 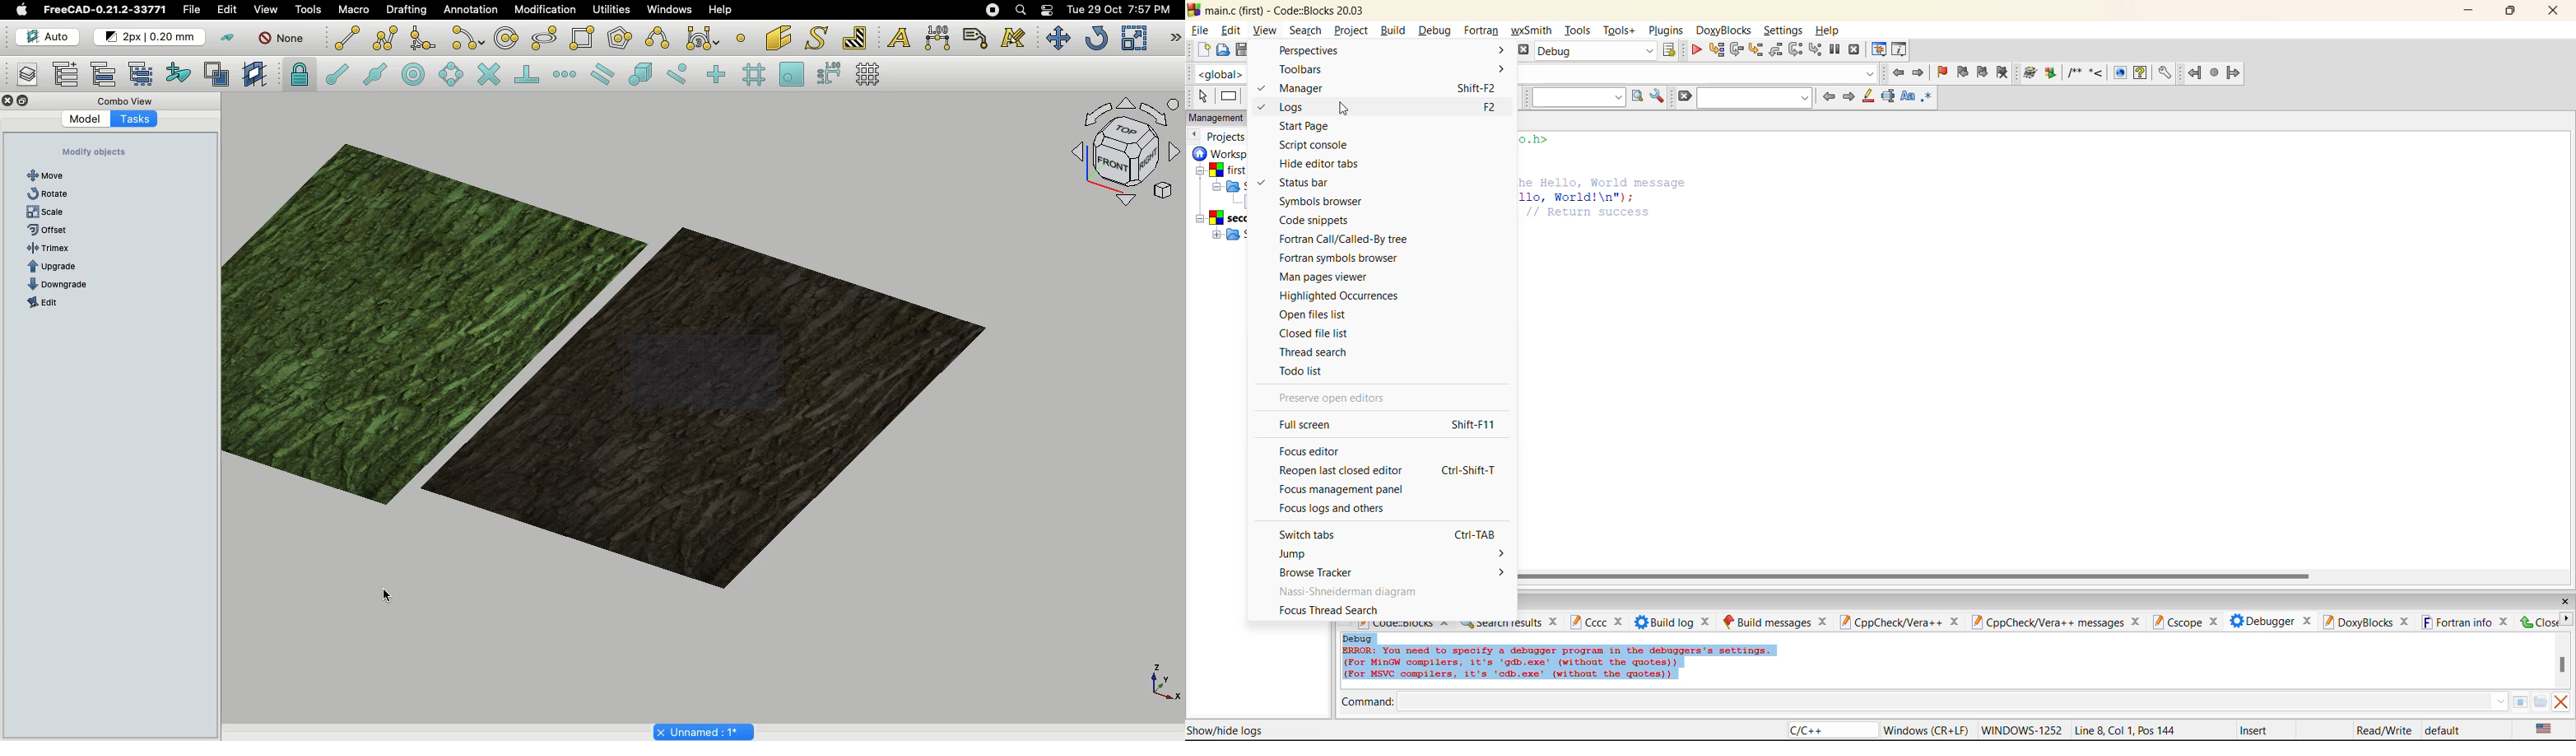 What do you see at coordinates (1898, 72) in the screenshot?
I see `jump back` at bounding box center [1898, 72].